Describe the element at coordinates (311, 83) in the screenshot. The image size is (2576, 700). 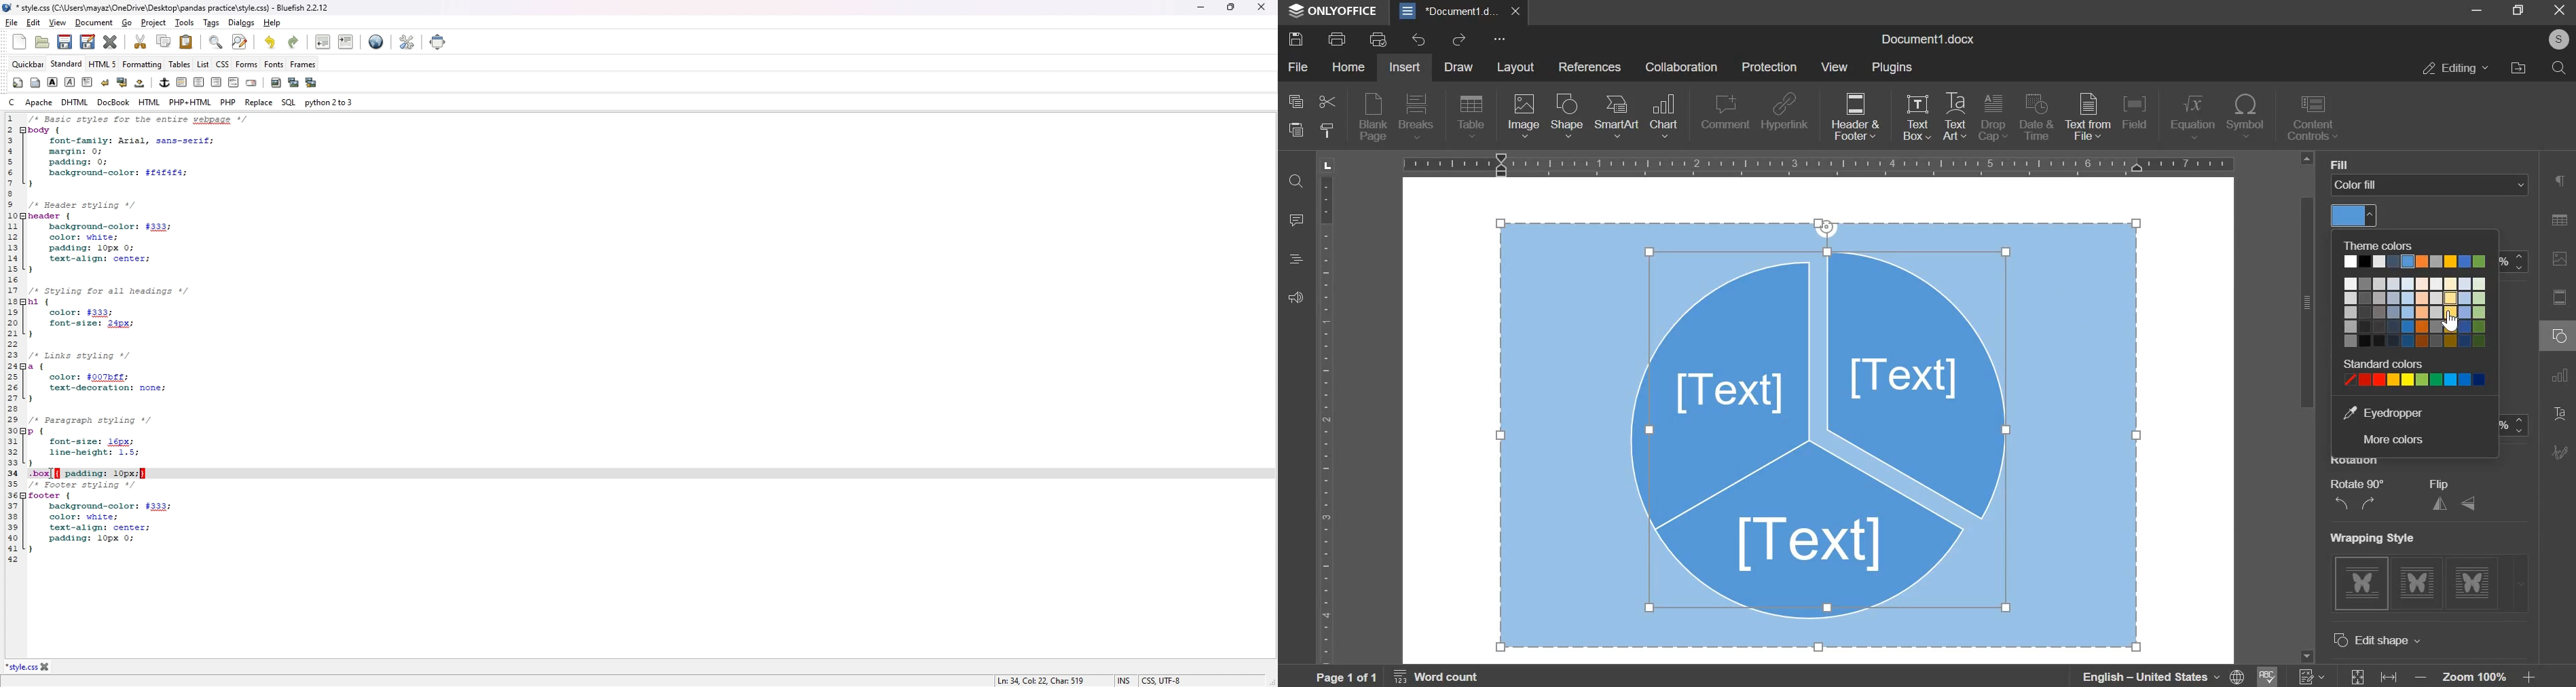
I see `multi thumbnail` at that location.